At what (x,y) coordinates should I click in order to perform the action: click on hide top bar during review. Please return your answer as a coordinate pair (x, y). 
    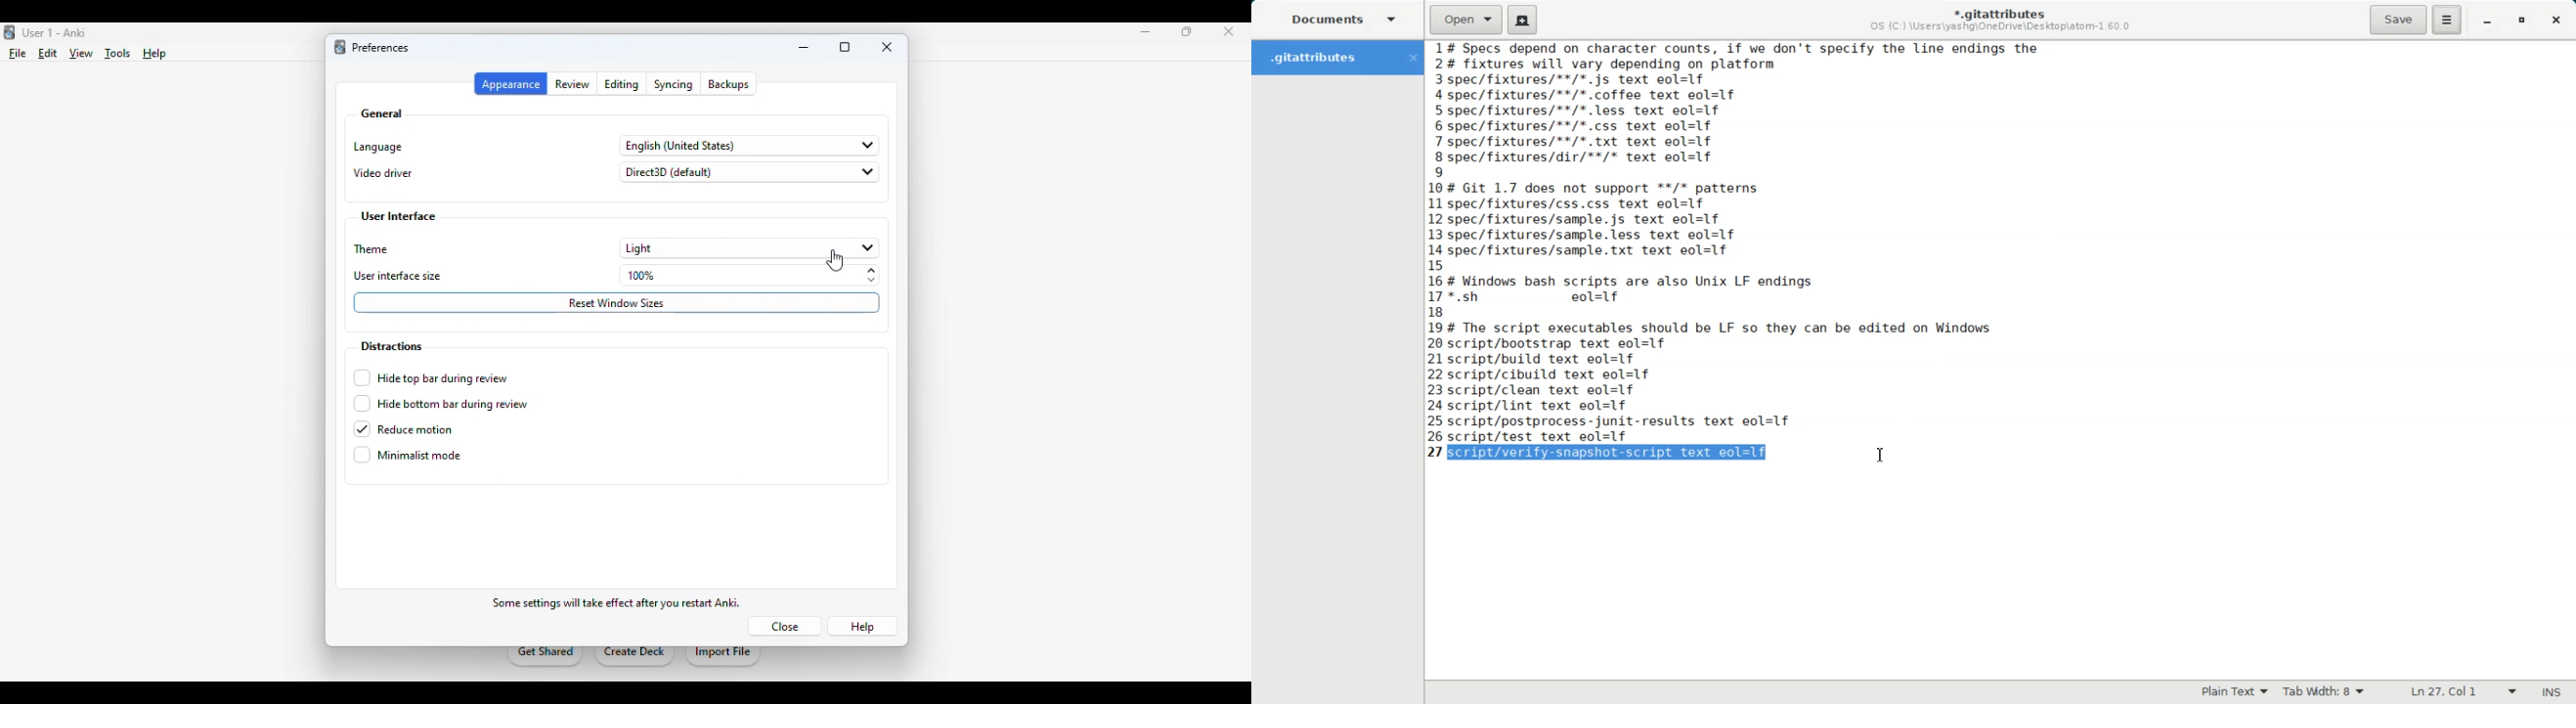
    Looking at the image, I should click on (431, 377).